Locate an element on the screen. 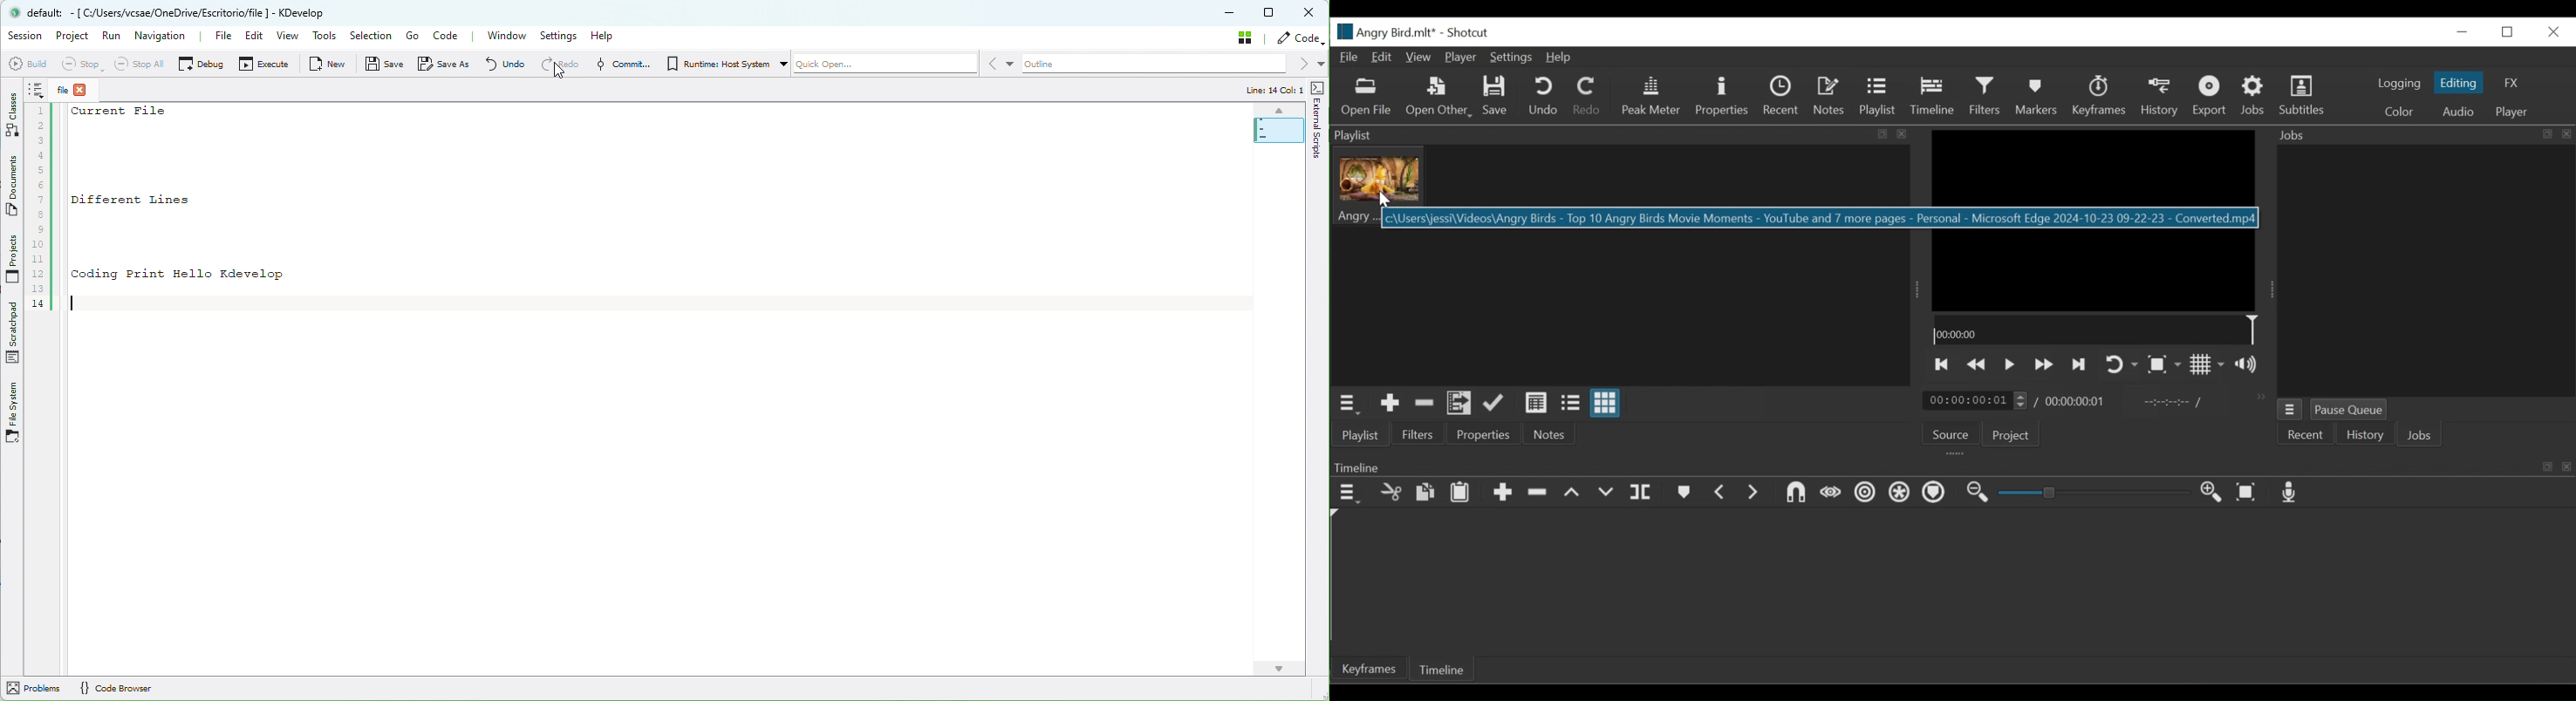 This screenshot has height=728, width=2576. View is located at coordinates (1420, 57).